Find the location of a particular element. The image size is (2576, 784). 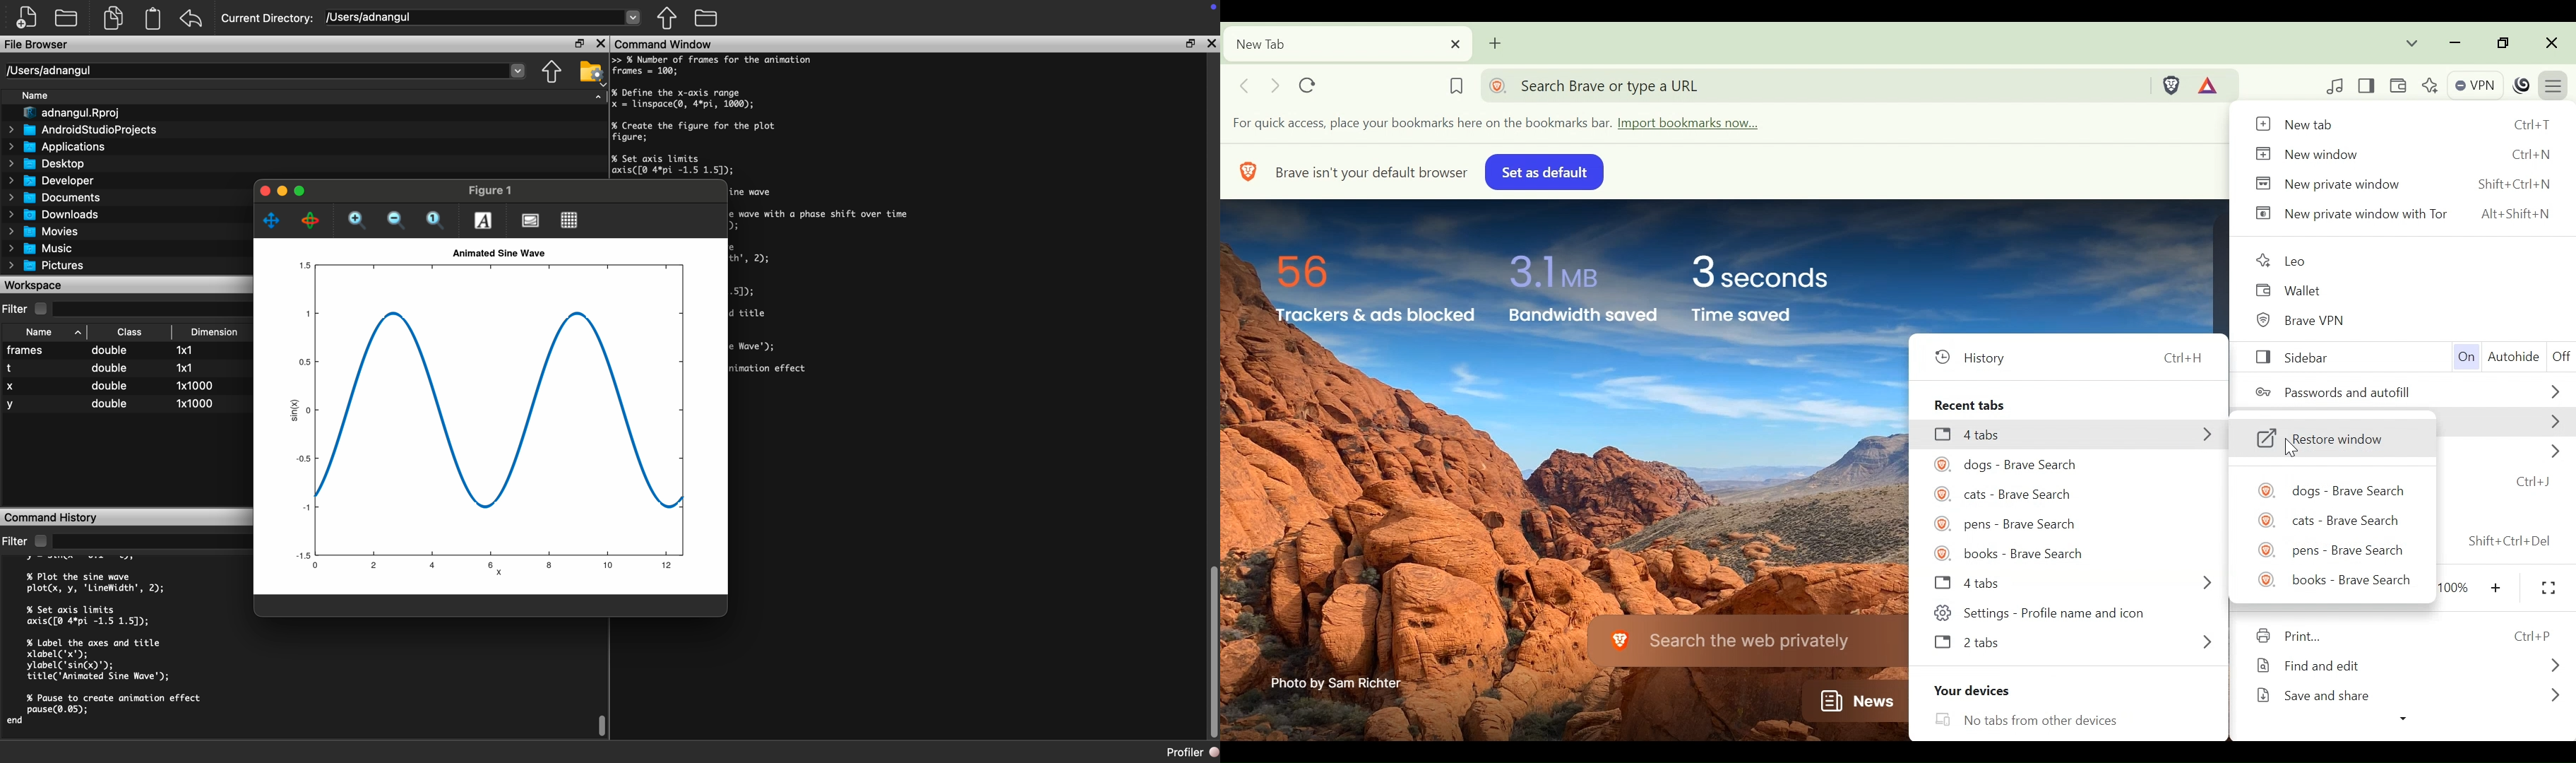

jo Loop To animate the sine wave
for t = 1:frames|
% Calculate the sine wave with a phase shift over time]
y = sin(x - 0.1 * t);
% Plot the sine wave
plot(x, y, 'LineWidth', 2);
% Set axis limits
axis([@ 4*pi -1.5 1.51);
% Label the axes and title
xlabel('x"');
ylabel('sin(x)");
title('Animated Sine Wave');
% Pause to create animation effect
pause(0.05);
lend is located at coordinates (828, 291).